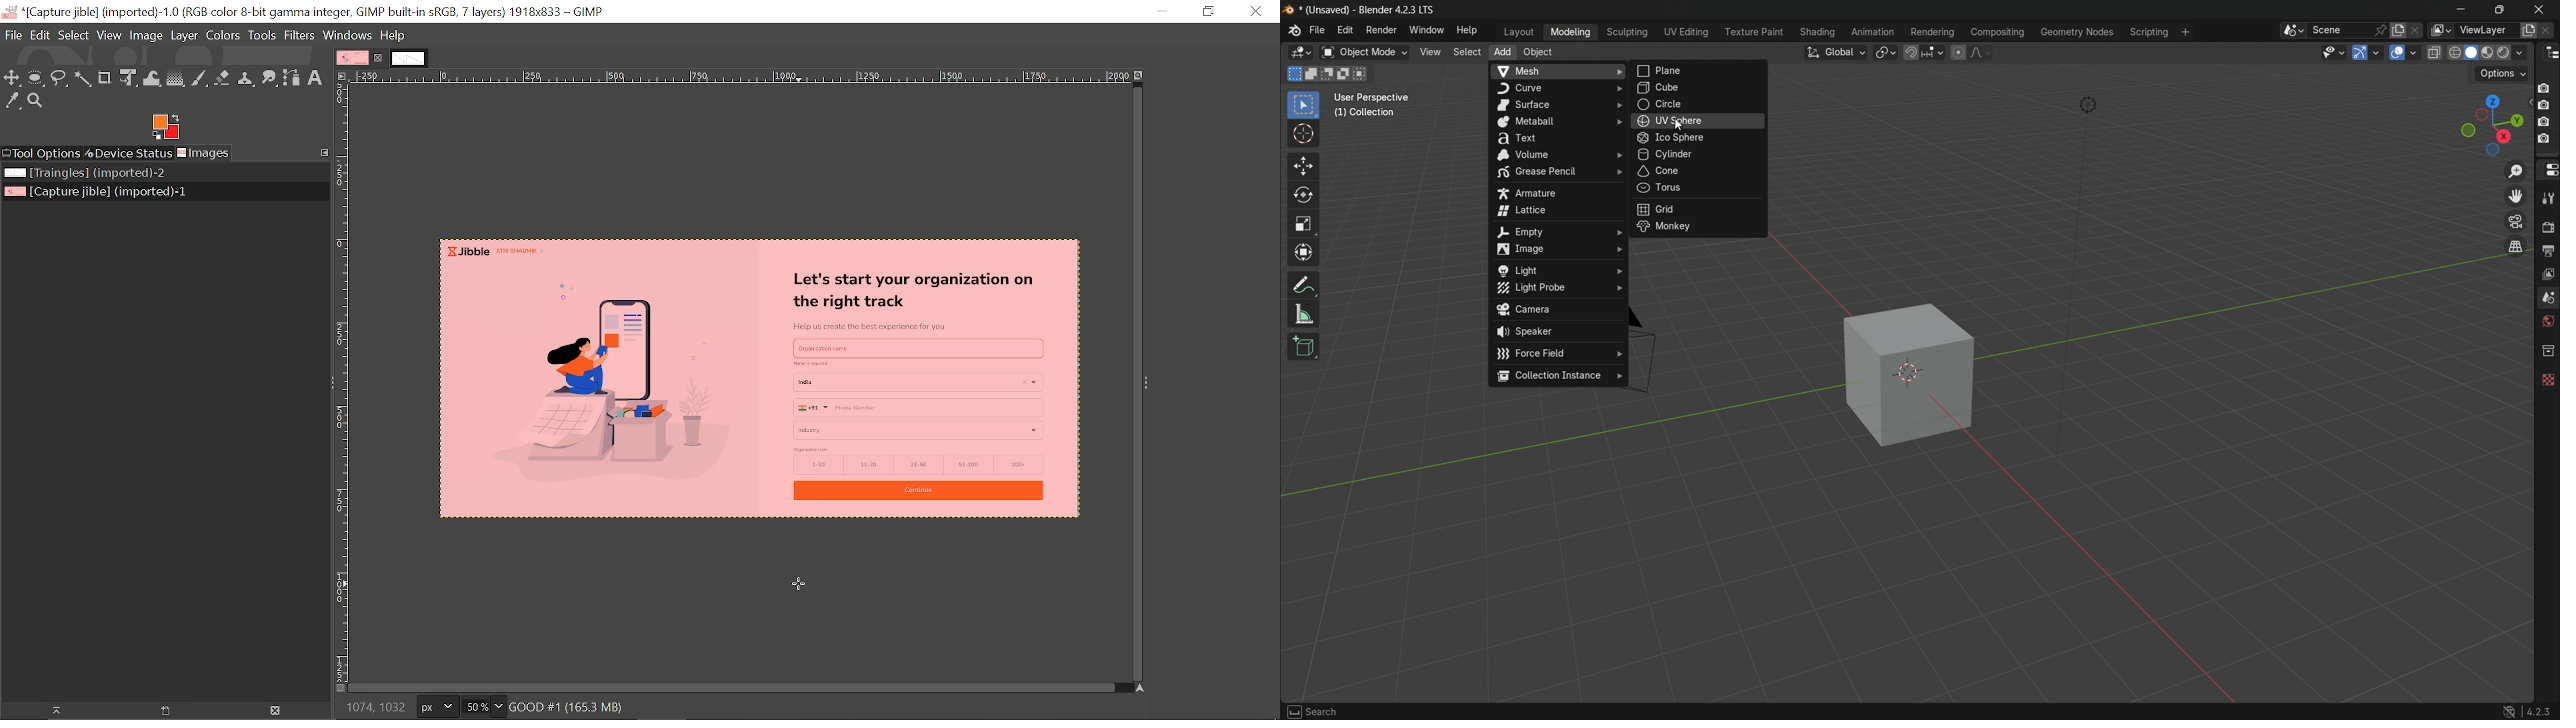 The height and width of the screenshot is (728, 2576). What do you see at coordinates (2501, 73) in the screenshot?
I see `options` at bounding box center [2501, 73].